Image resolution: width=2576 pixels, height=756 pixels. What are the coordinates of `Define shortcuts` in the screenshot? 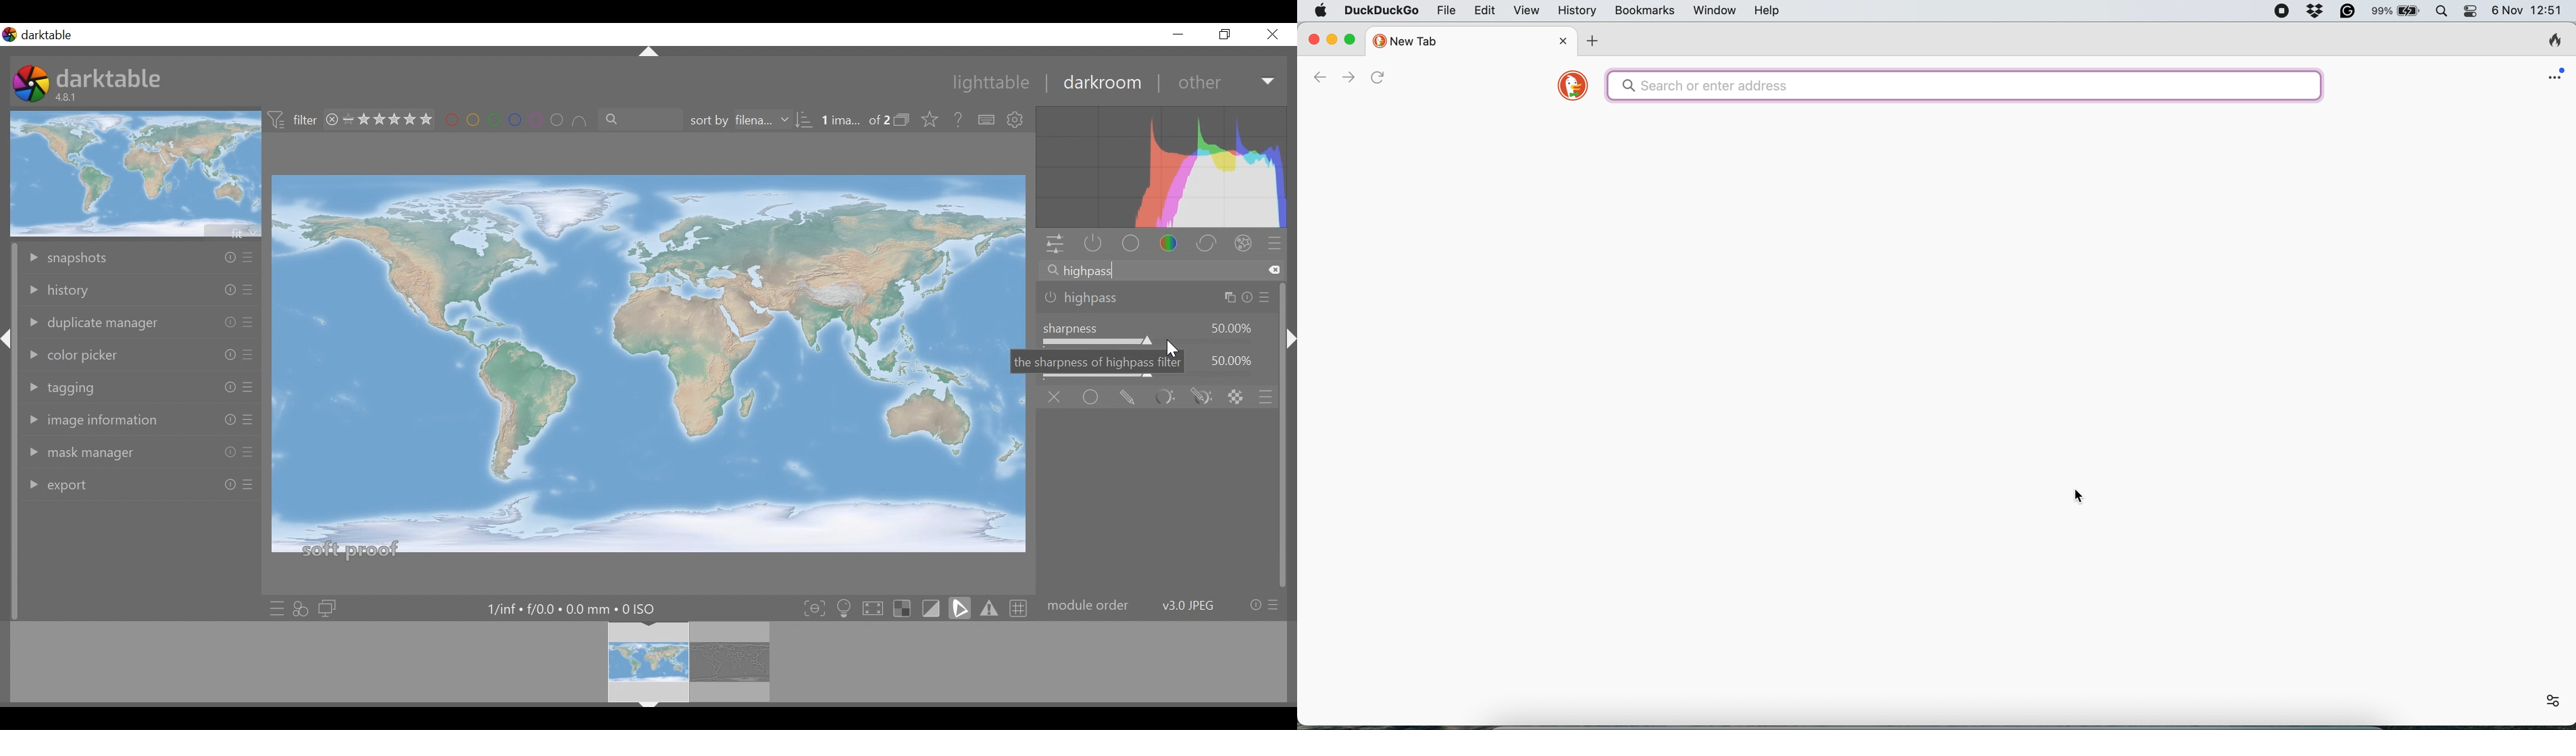 It's located at (986, 120).